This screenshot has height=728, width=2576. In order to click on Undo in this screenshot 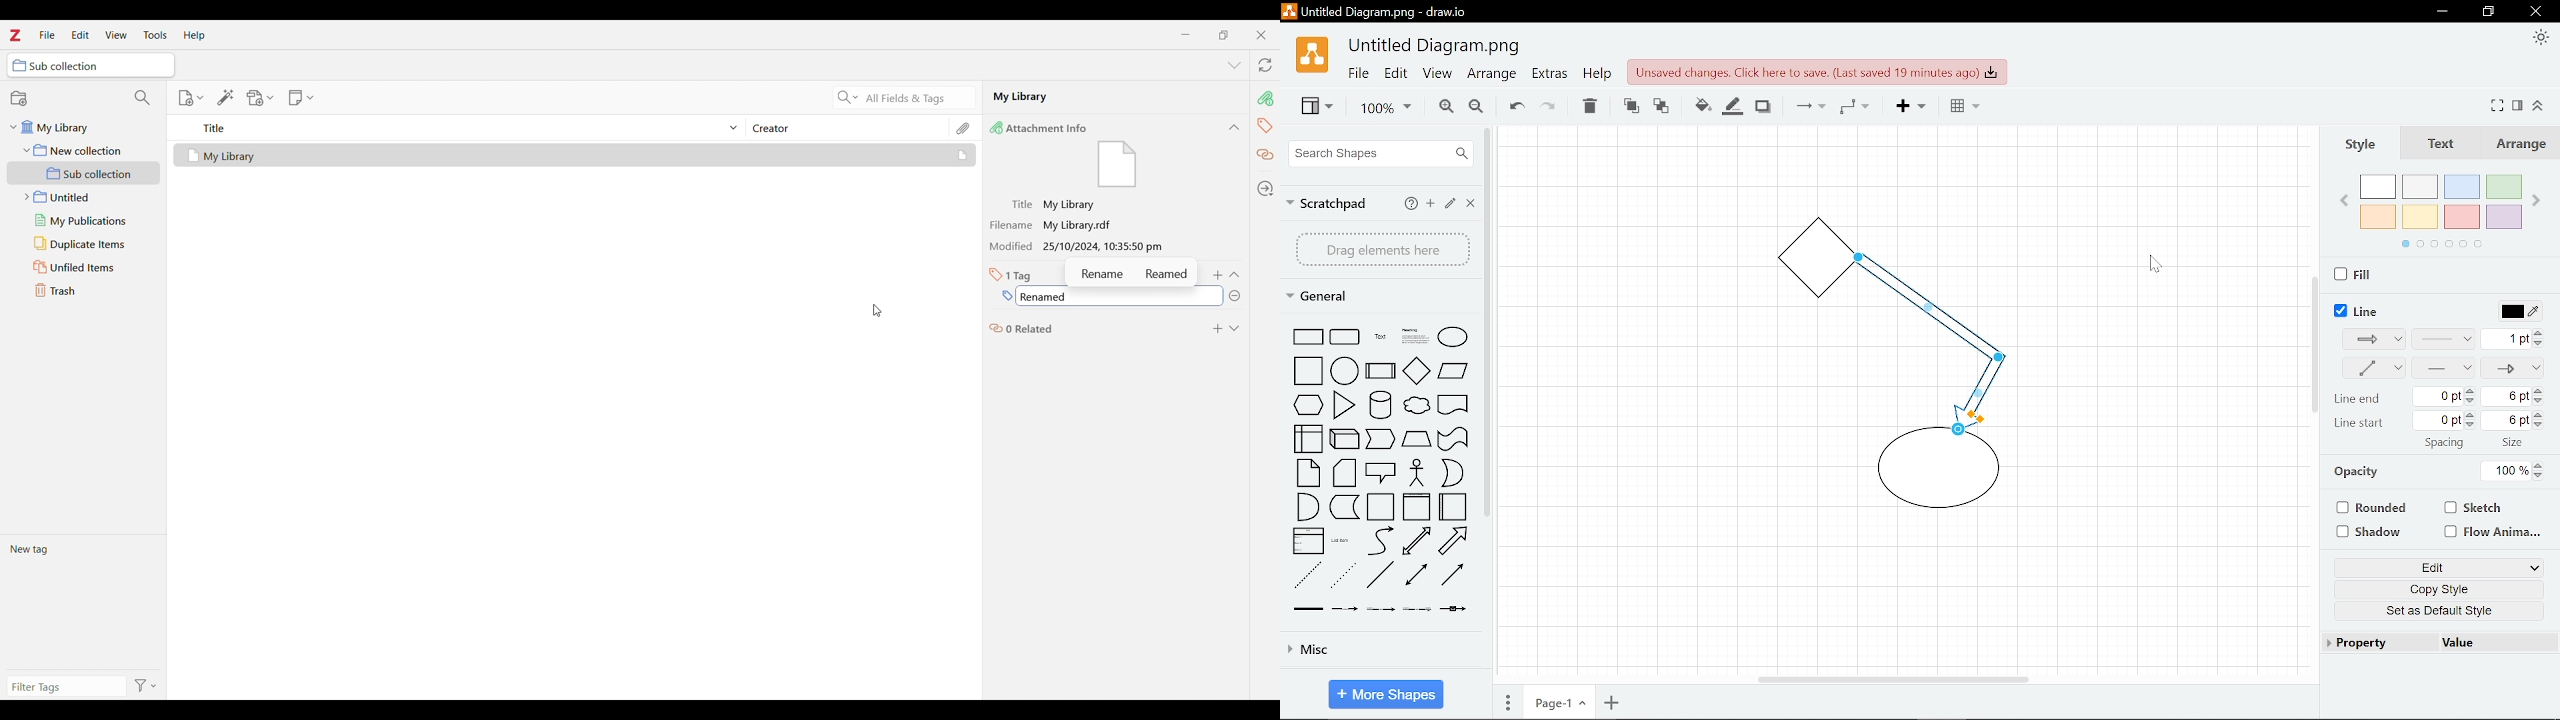, I will do `click(1514, 106)`.